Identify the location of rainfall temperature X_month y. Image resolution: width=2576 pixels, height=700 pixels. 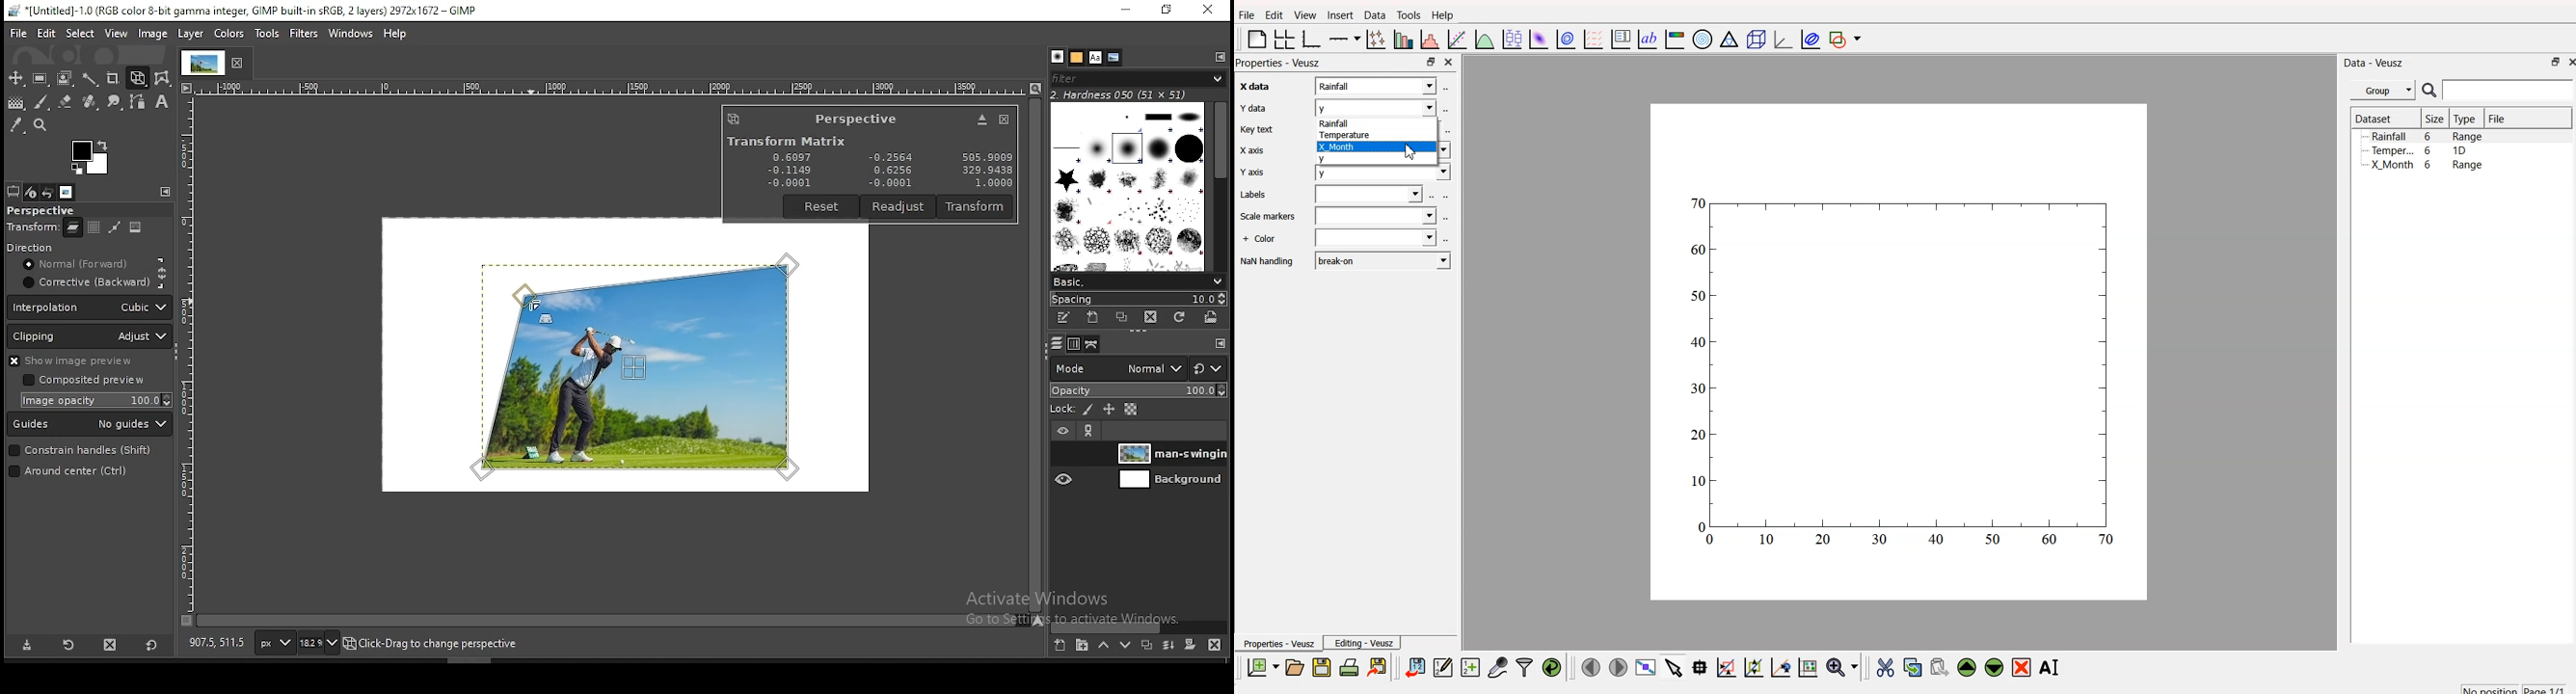
(1376, 141).